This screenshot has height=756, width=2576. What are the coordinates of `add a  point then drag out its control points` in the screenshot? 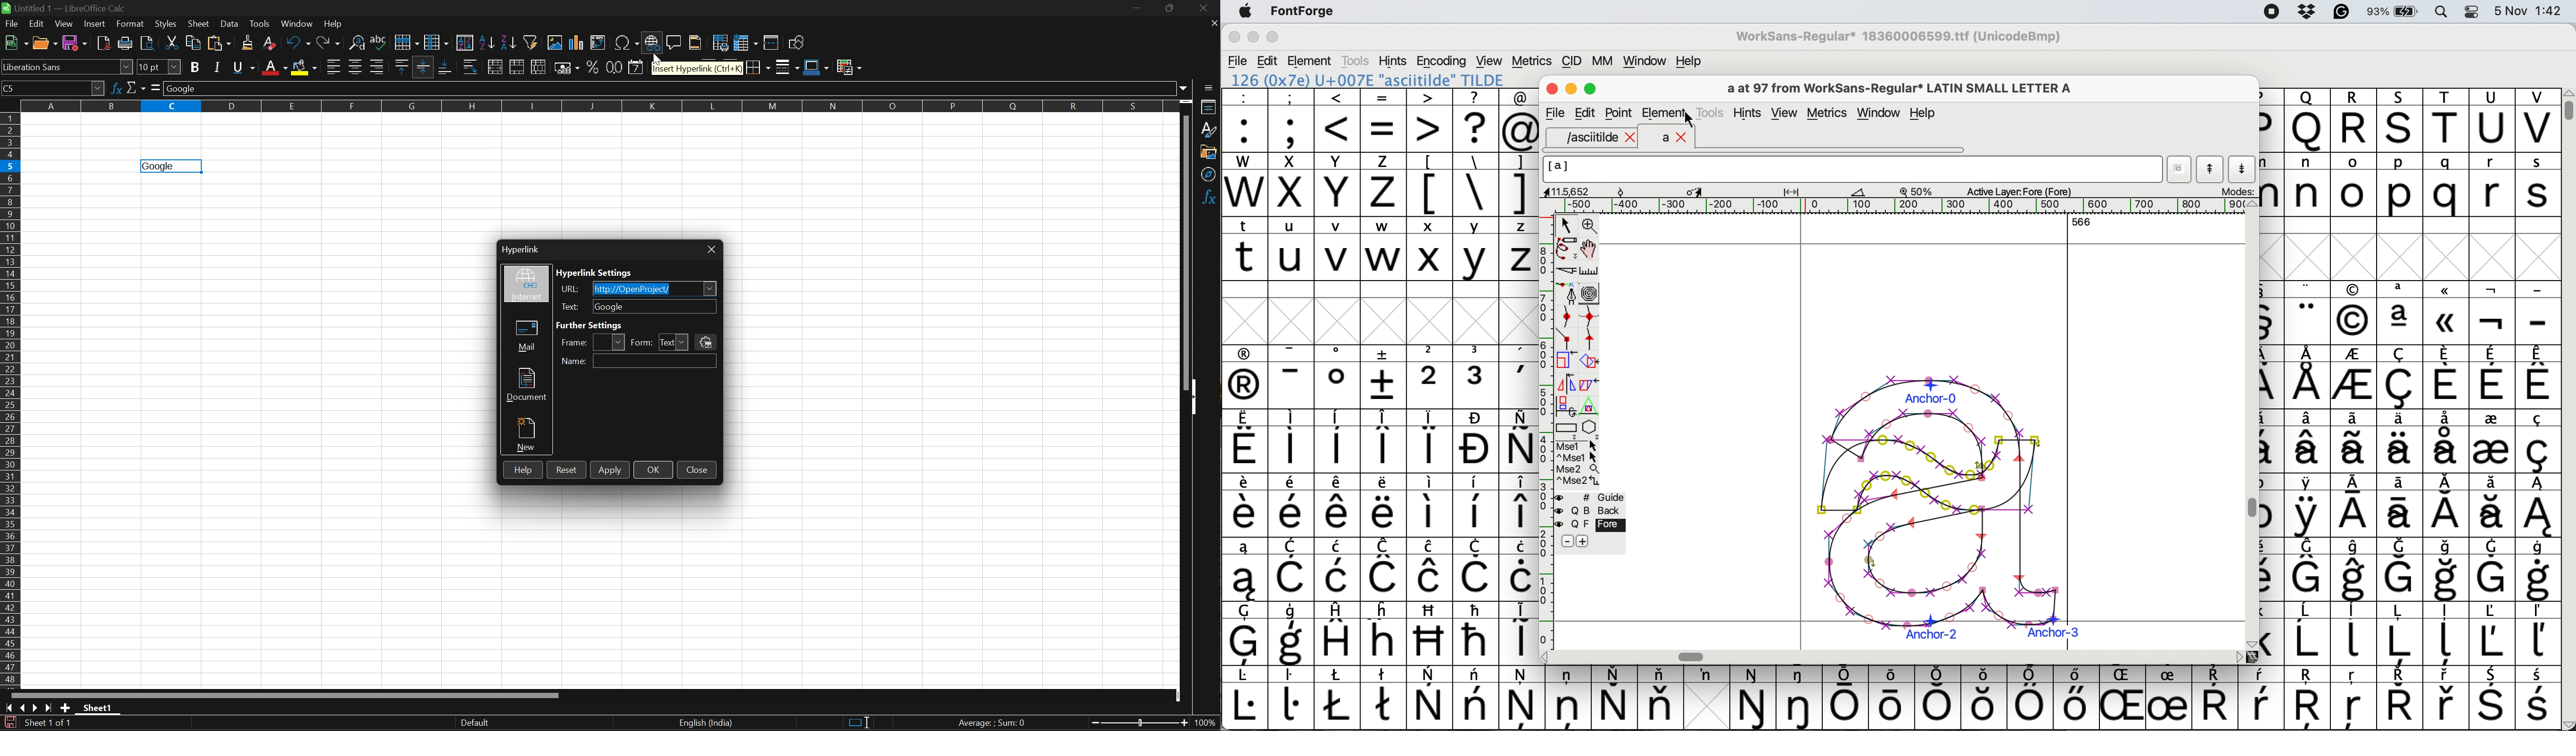 It's located at (1567, 293).